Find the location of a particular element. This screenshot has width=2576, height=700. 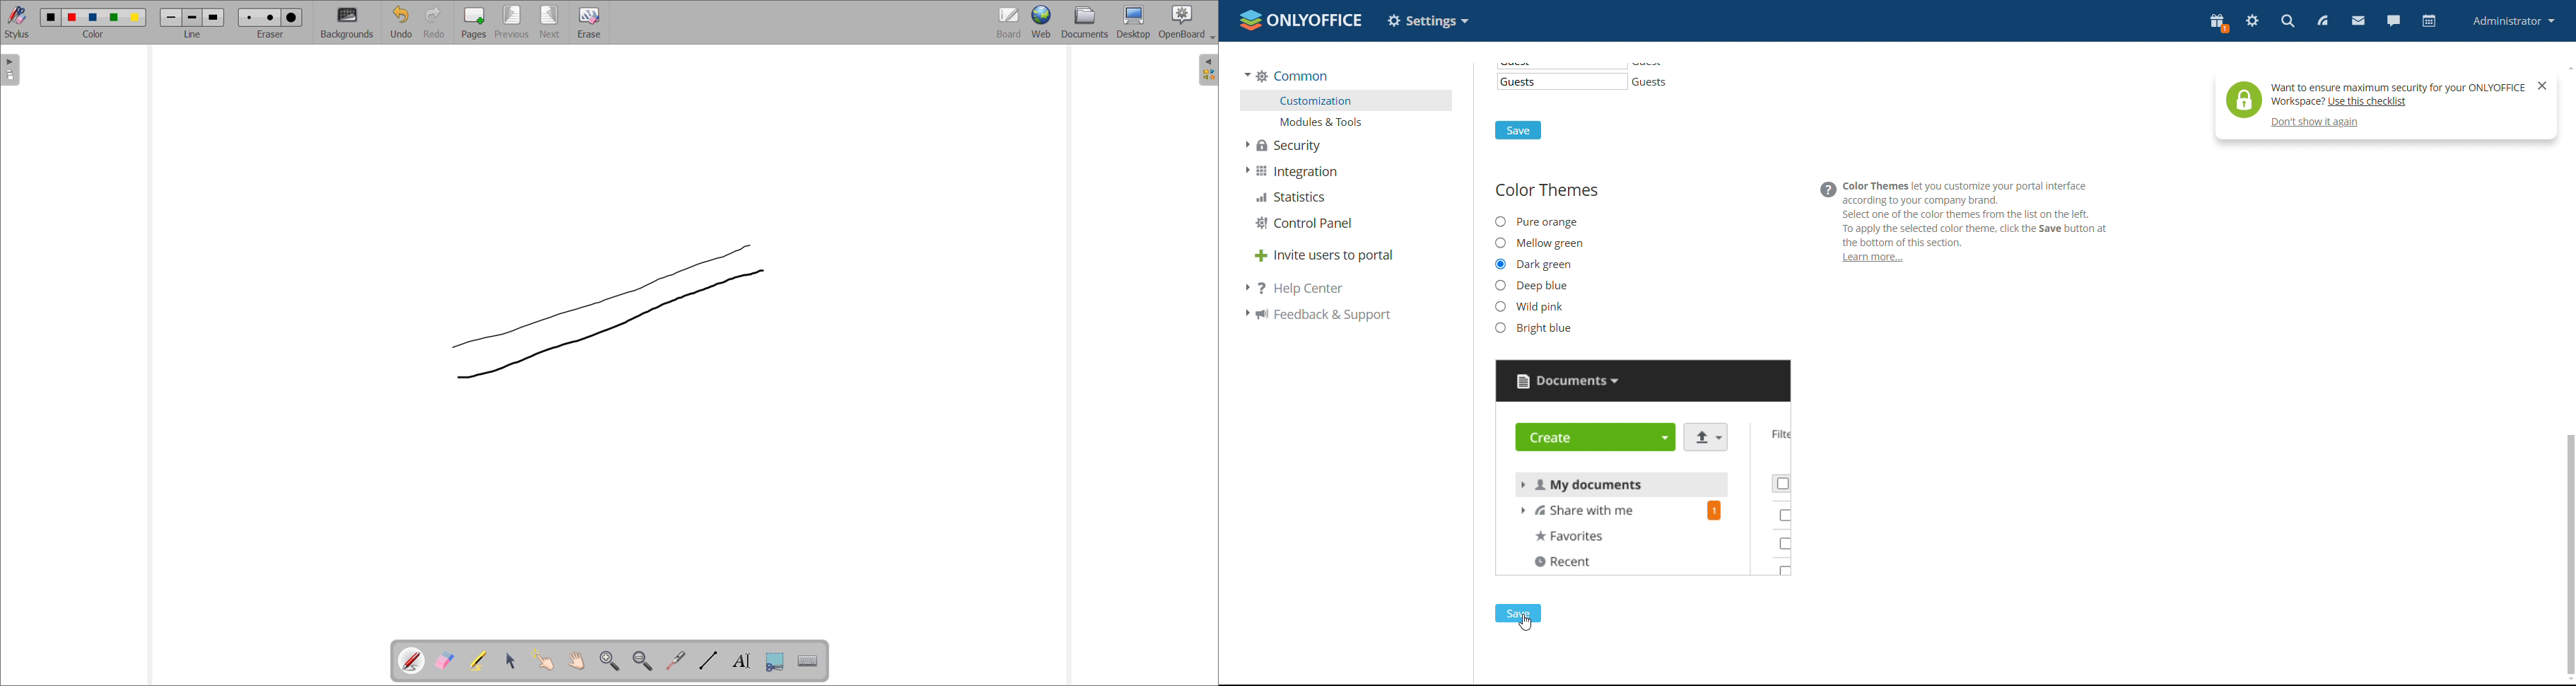

search is located at coordinates (2287, 21).